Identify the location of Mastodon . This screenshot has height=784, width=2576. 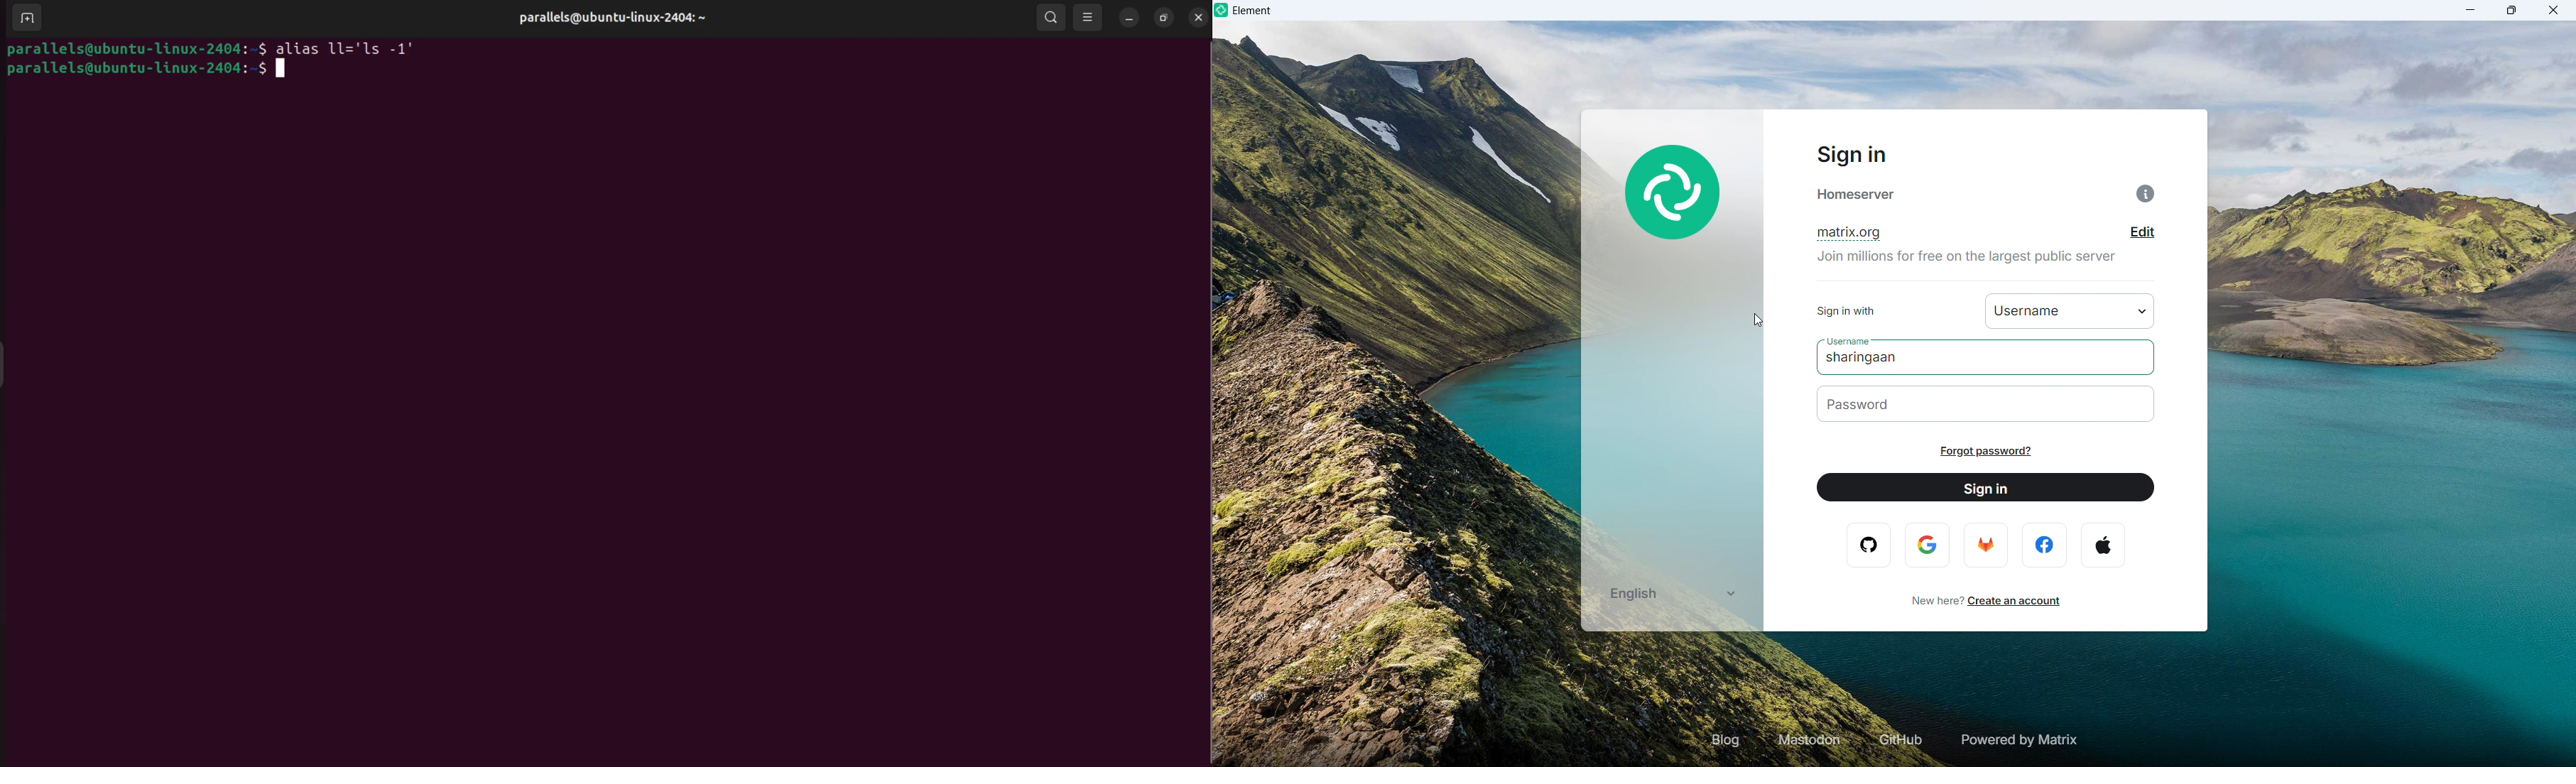
(1810, 740).